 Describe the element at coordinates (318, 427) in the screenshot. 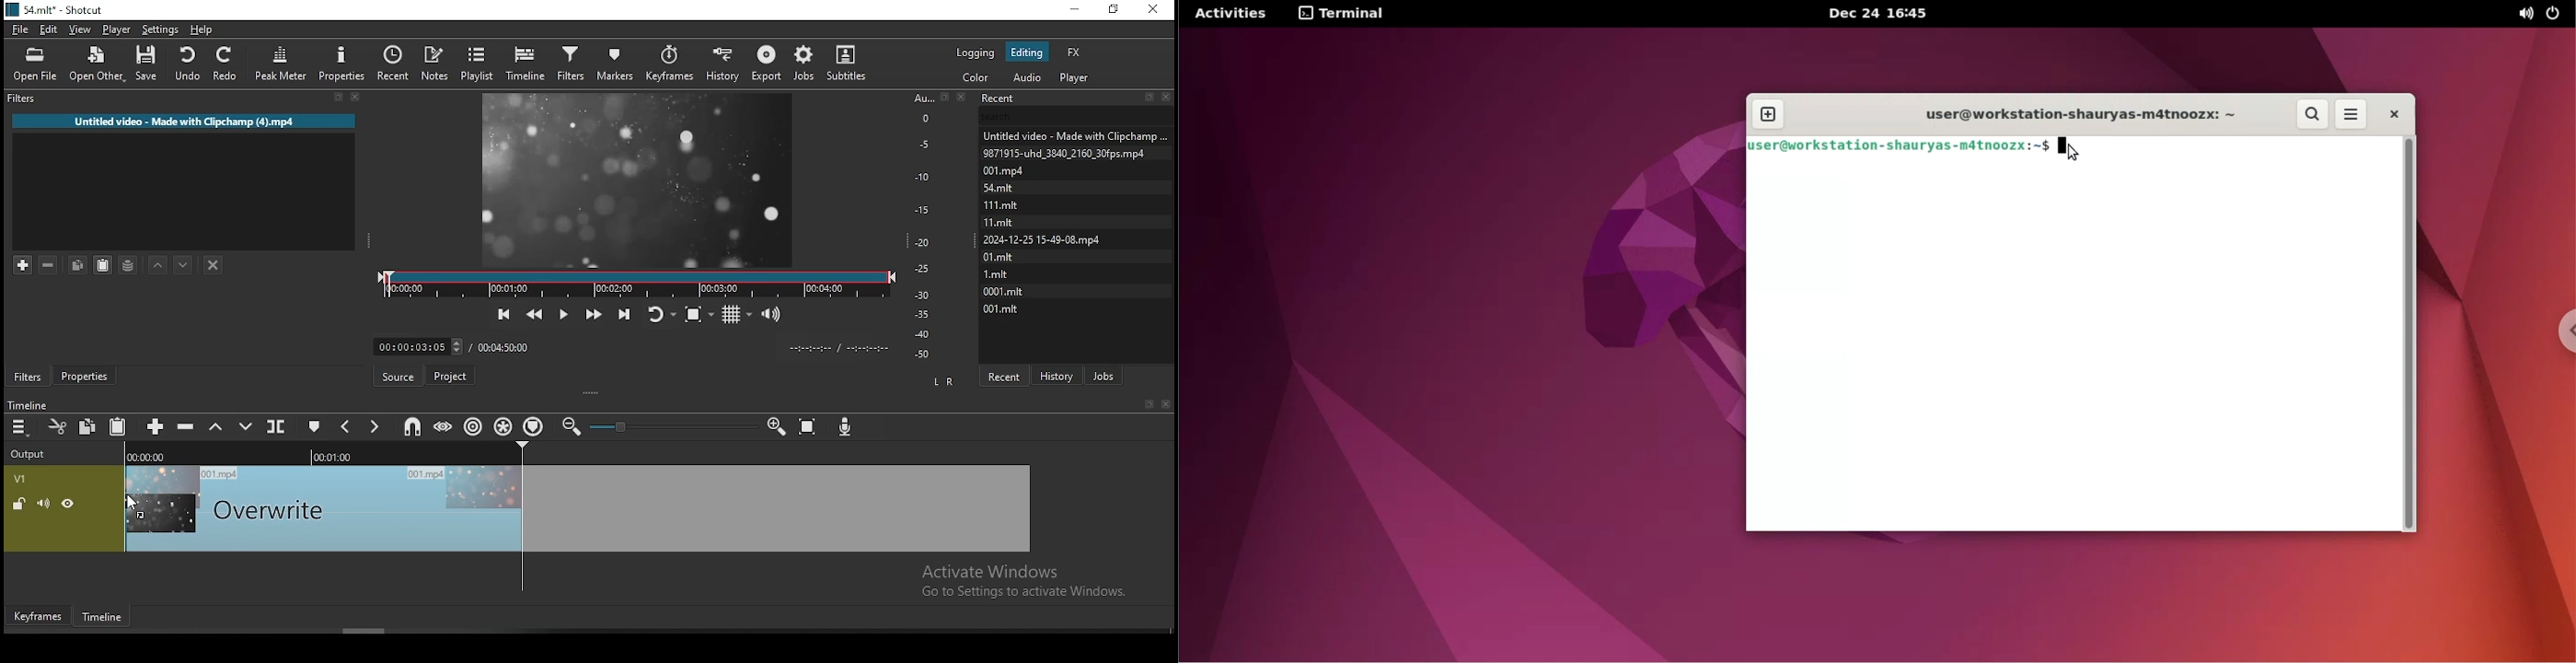

I see `create/edit marker` at that location.